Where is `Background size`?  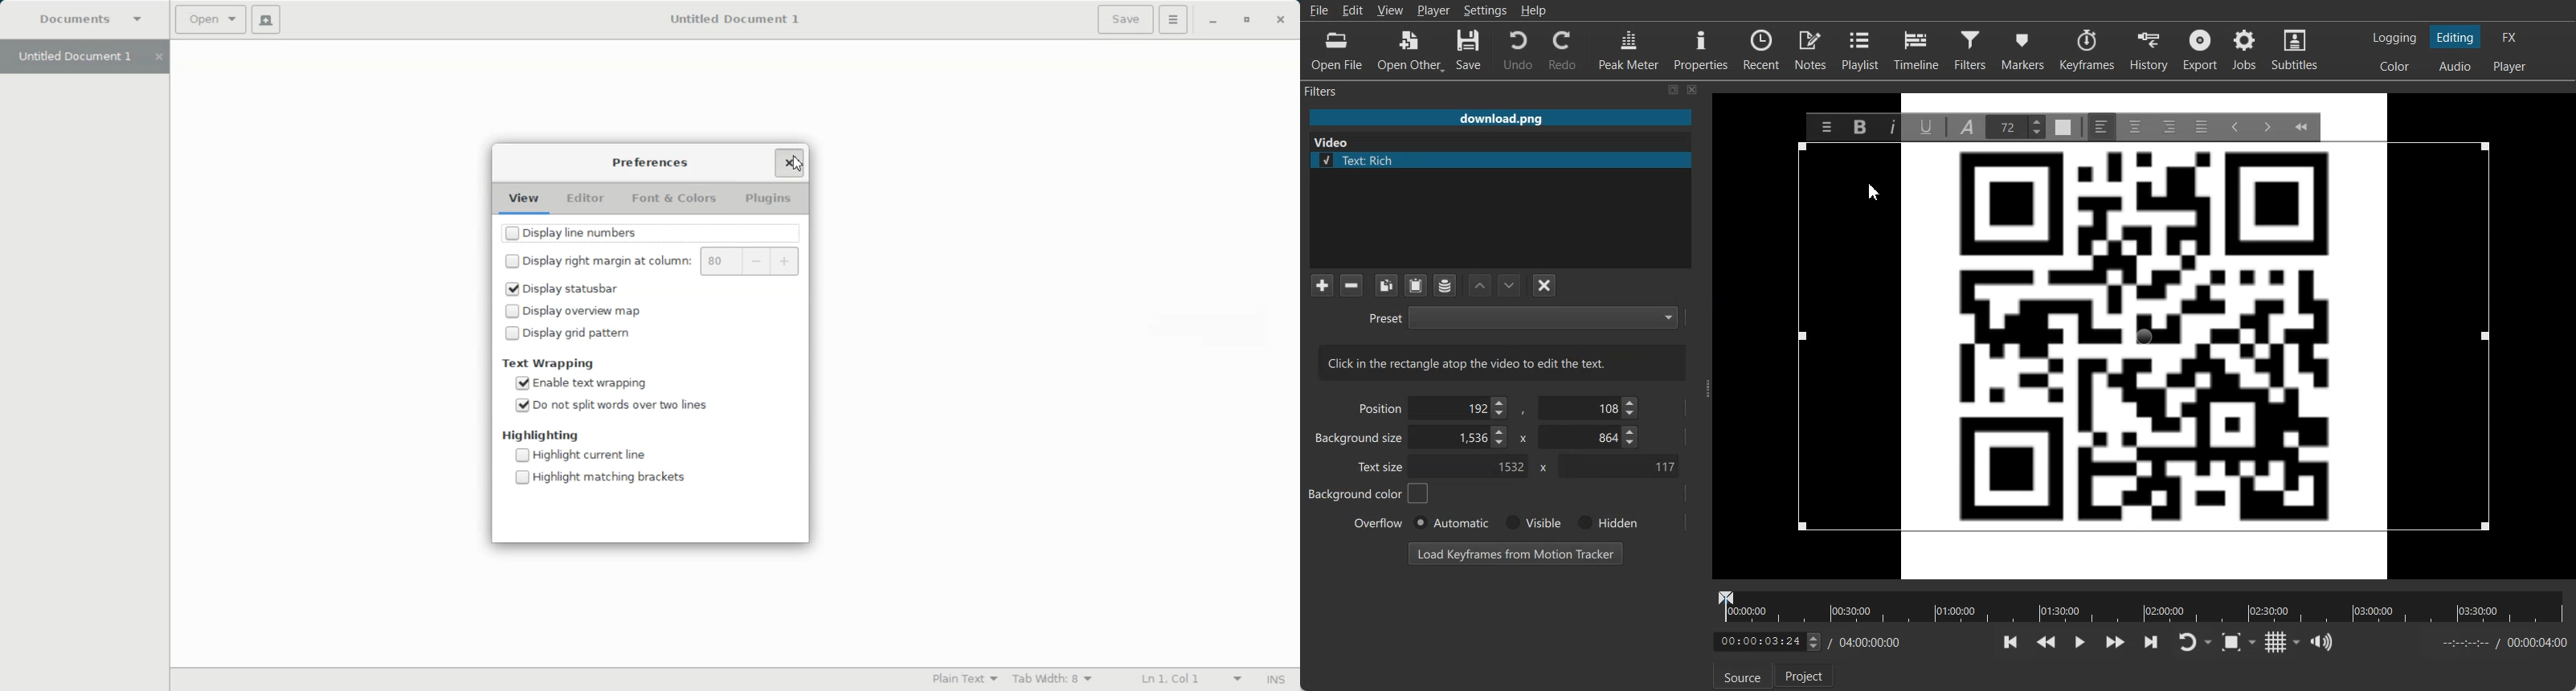 Background size is located at coordinates (1360, 441).